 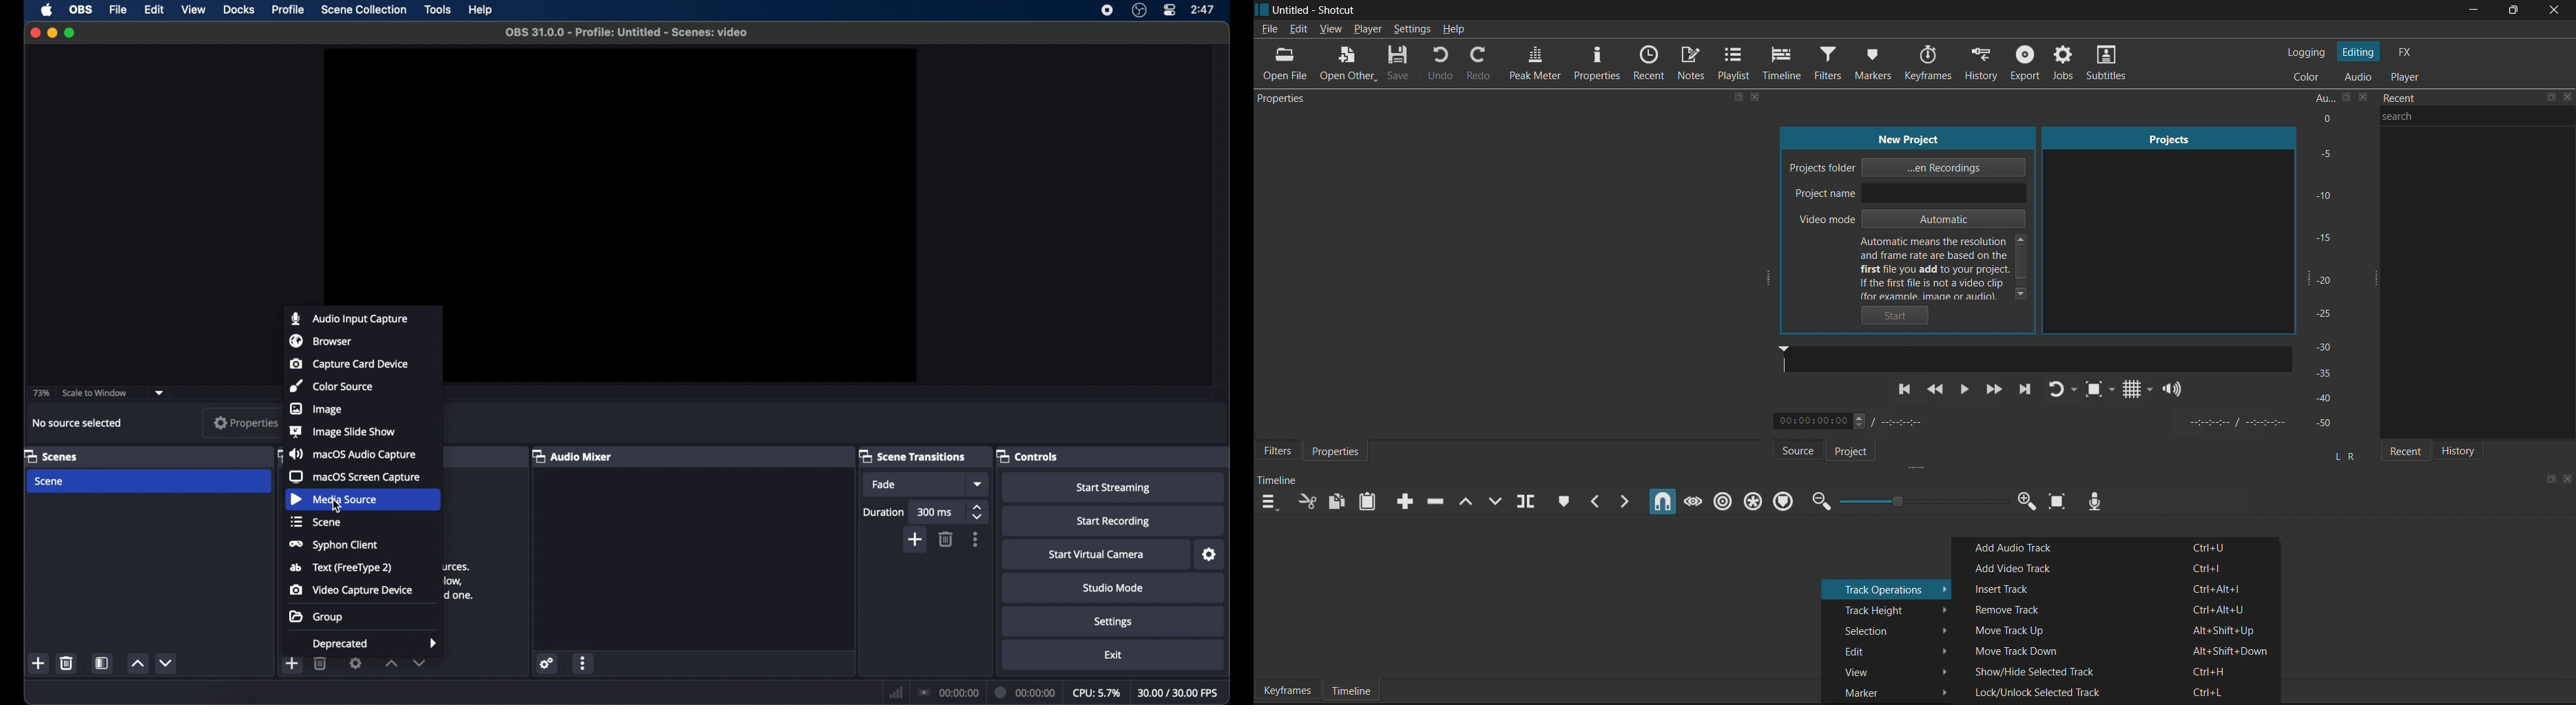 What do you see at coordinates (2567, 478) in the screenshot?
I see `close` at bounding box center [2567, 478].